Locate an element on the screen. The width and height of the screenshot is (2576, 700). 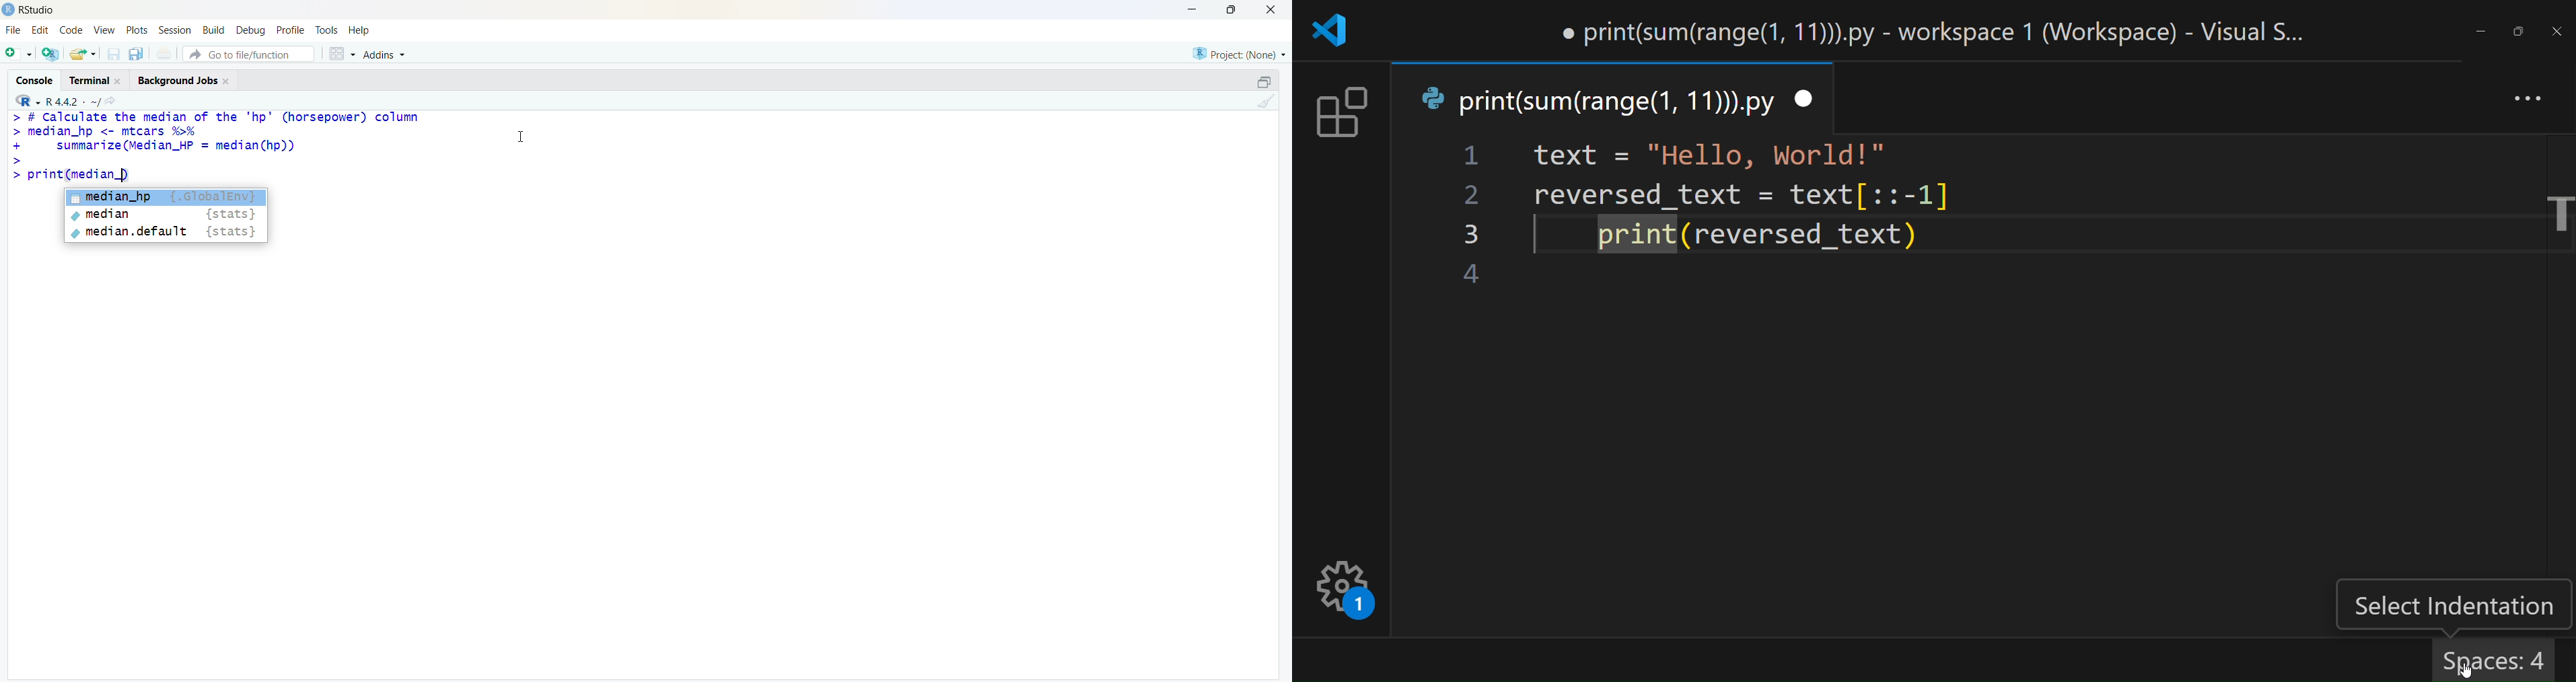
R 4.4.2 ~/ is located at coordinates (74, 102).